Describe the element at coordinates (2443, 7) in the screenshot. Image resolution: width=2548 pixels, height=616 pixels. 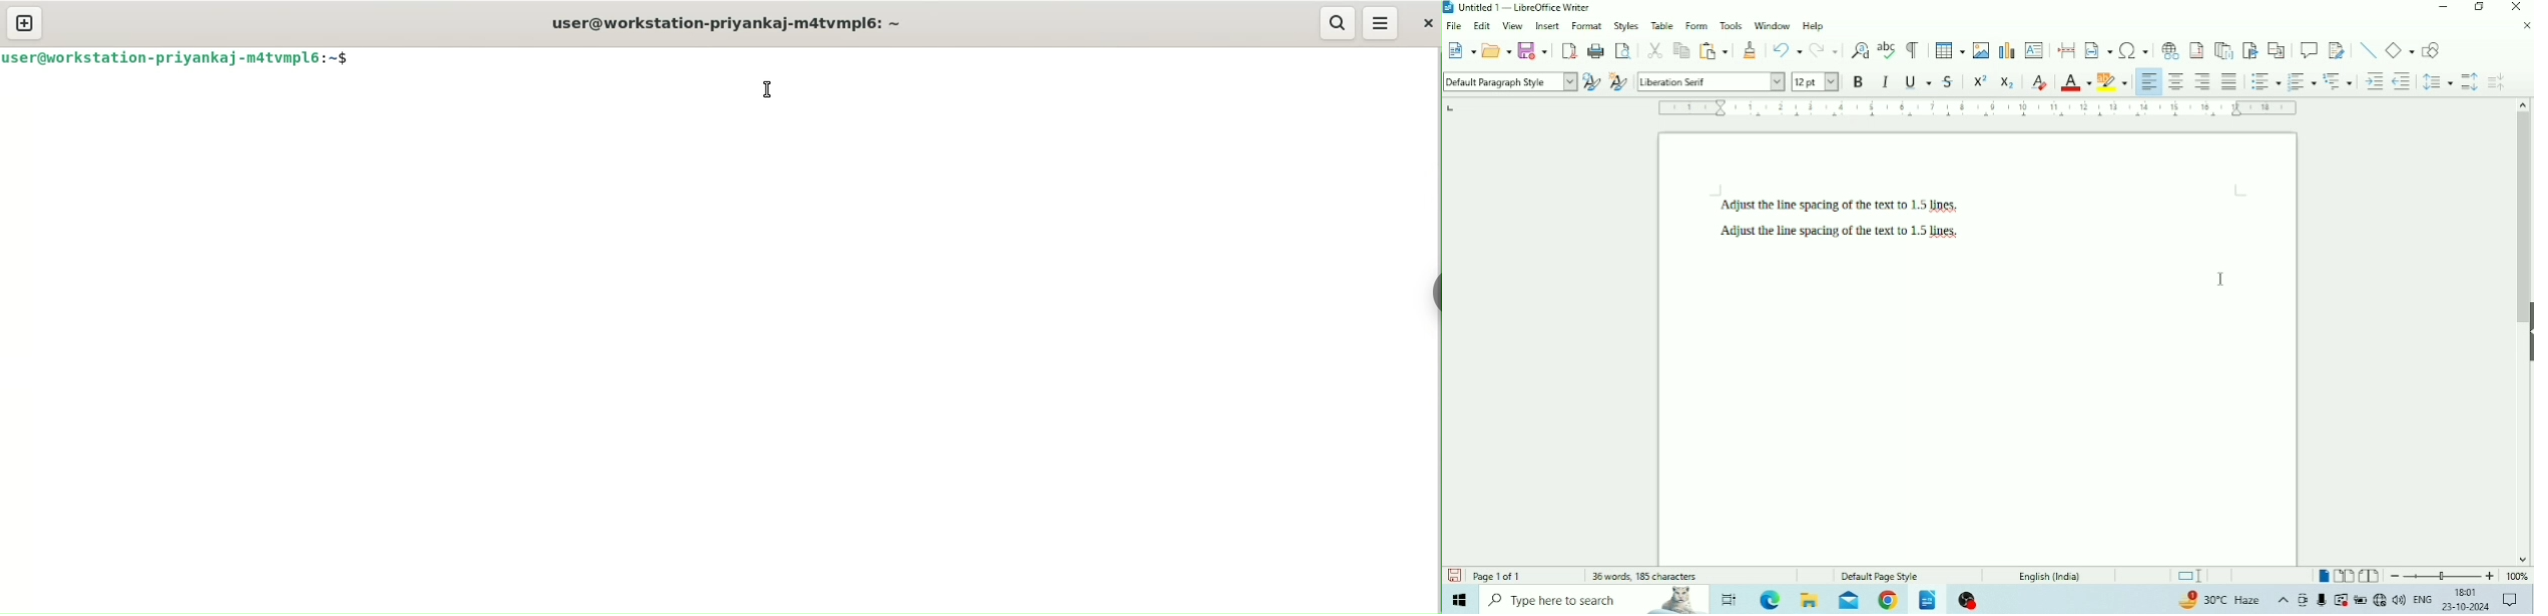
I see `Minimize` at that location.